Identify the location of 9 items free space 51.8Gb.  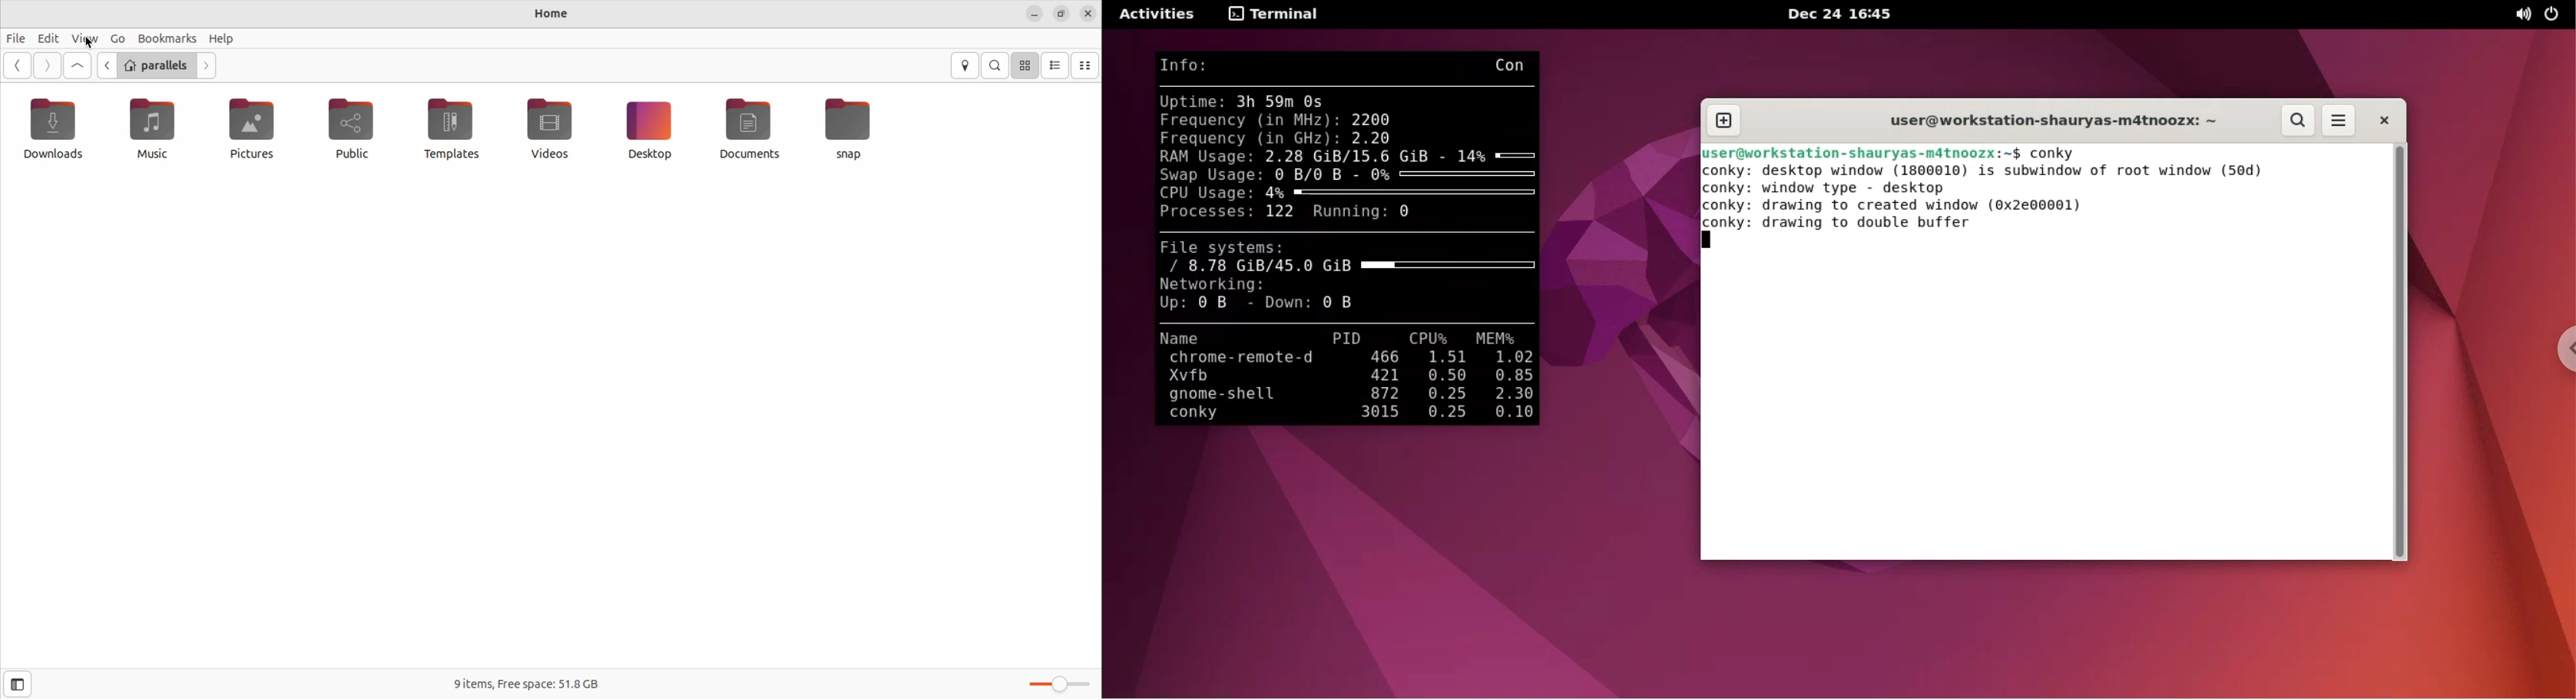
(525, 684).